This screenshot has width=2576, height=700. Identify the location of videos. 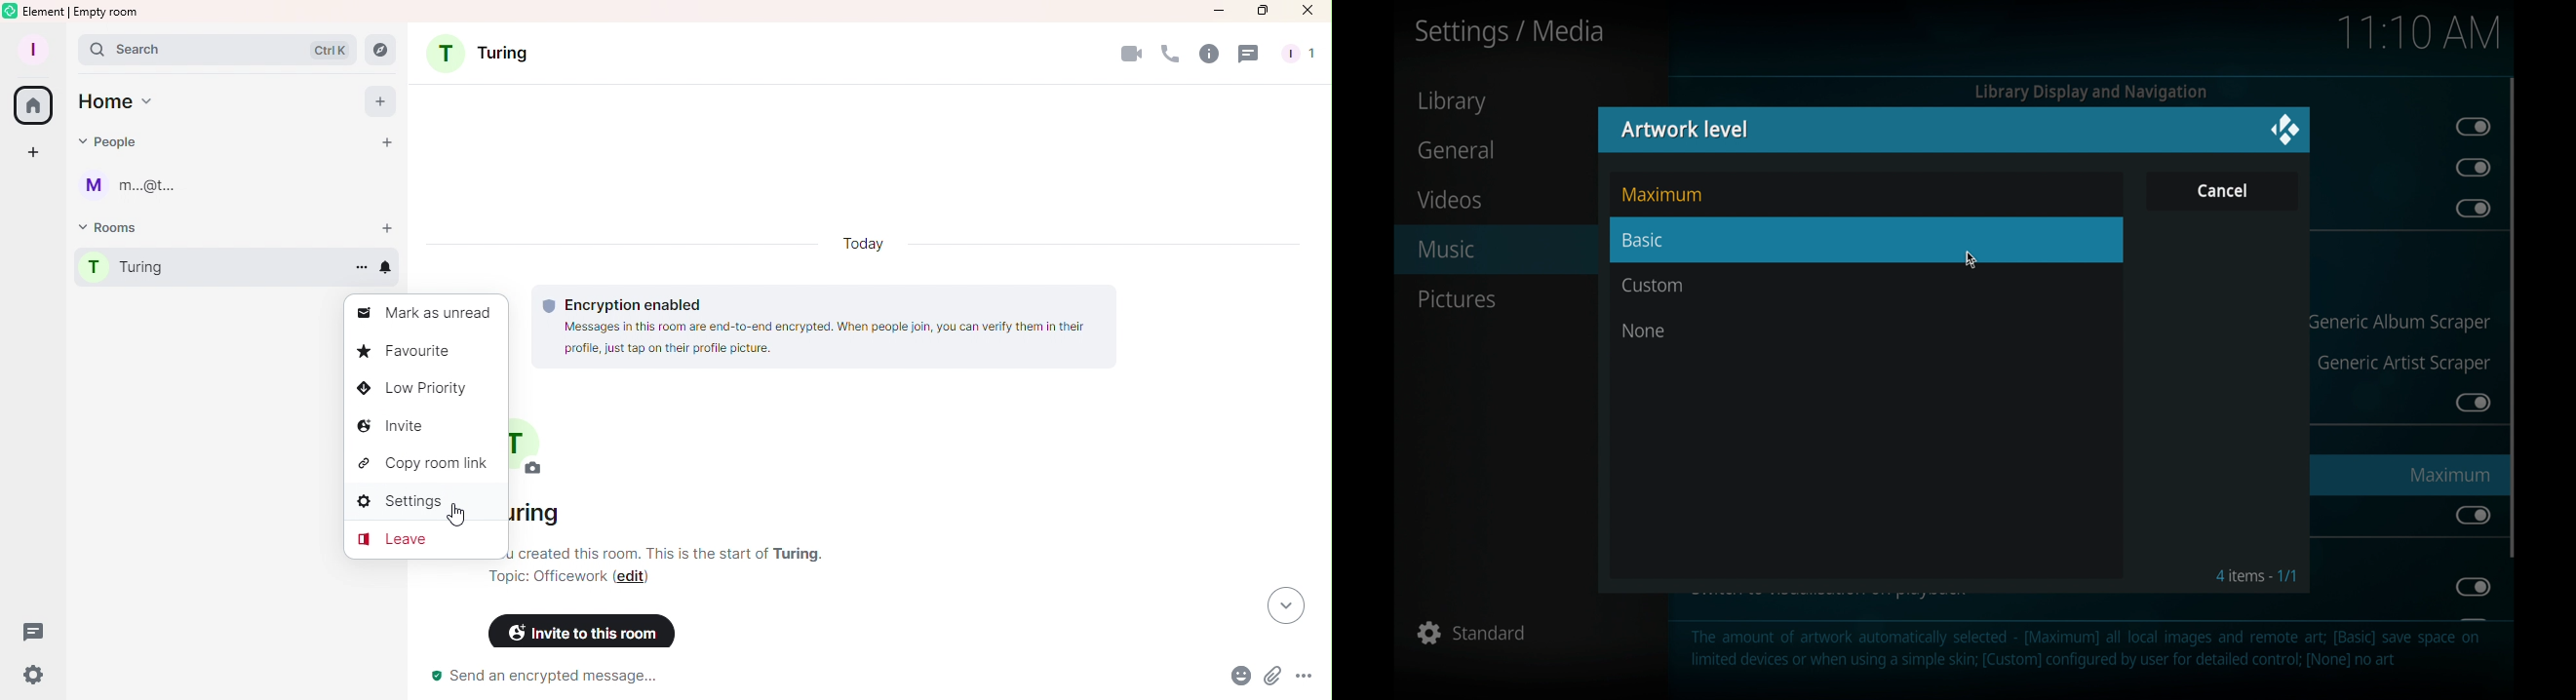
(1450, 199).